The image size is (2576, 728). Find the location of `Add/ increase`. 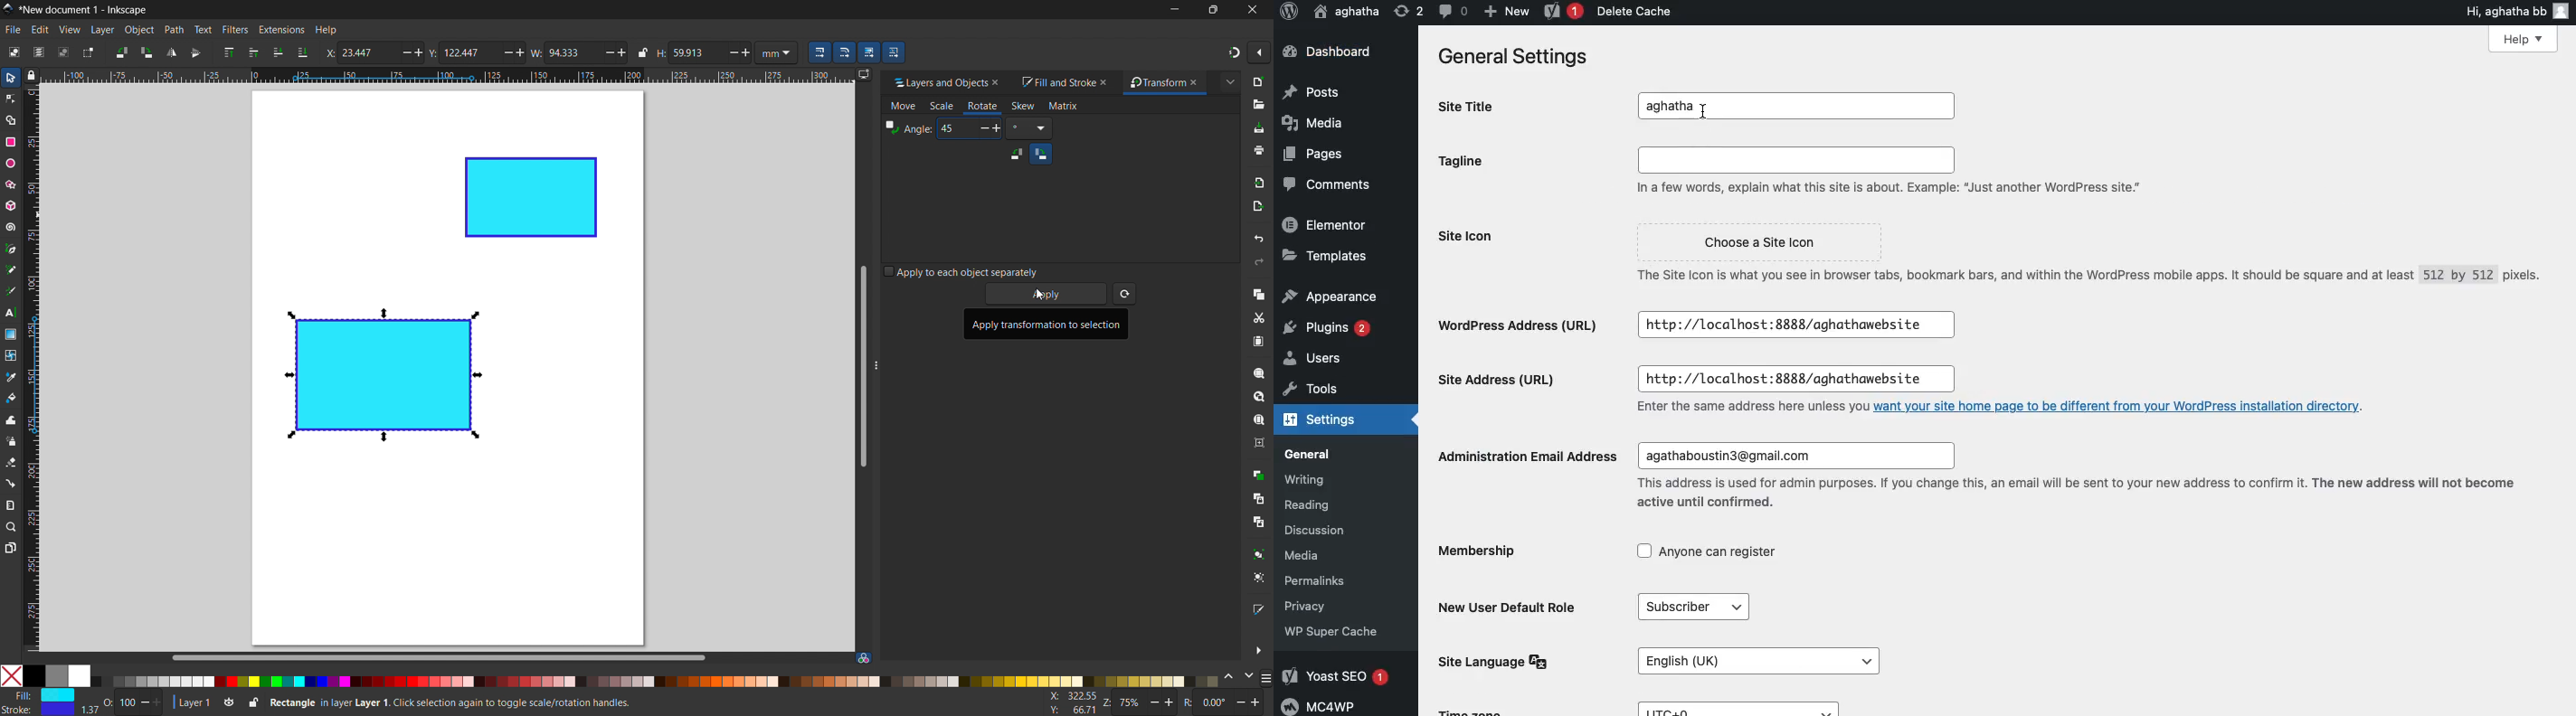

Add/ increase is located at coordinates (417, 52).